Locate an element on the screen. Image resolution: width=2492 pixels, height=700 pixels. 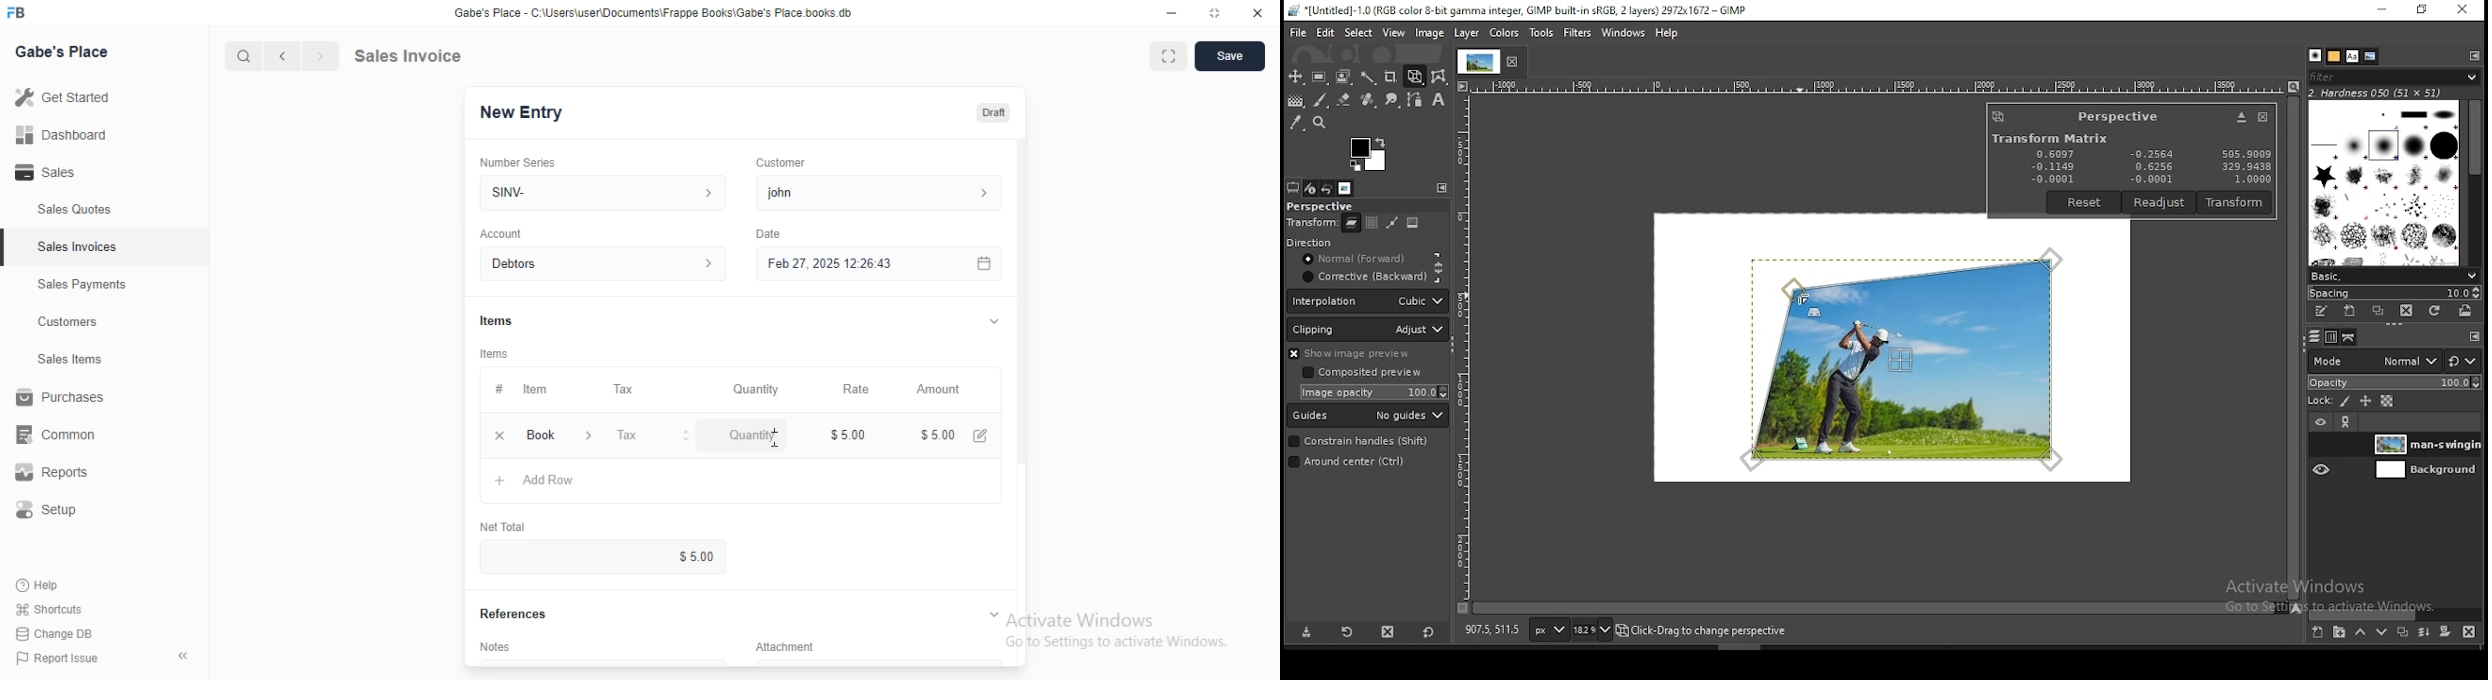
Purchases is located at coordinates (59, 397).